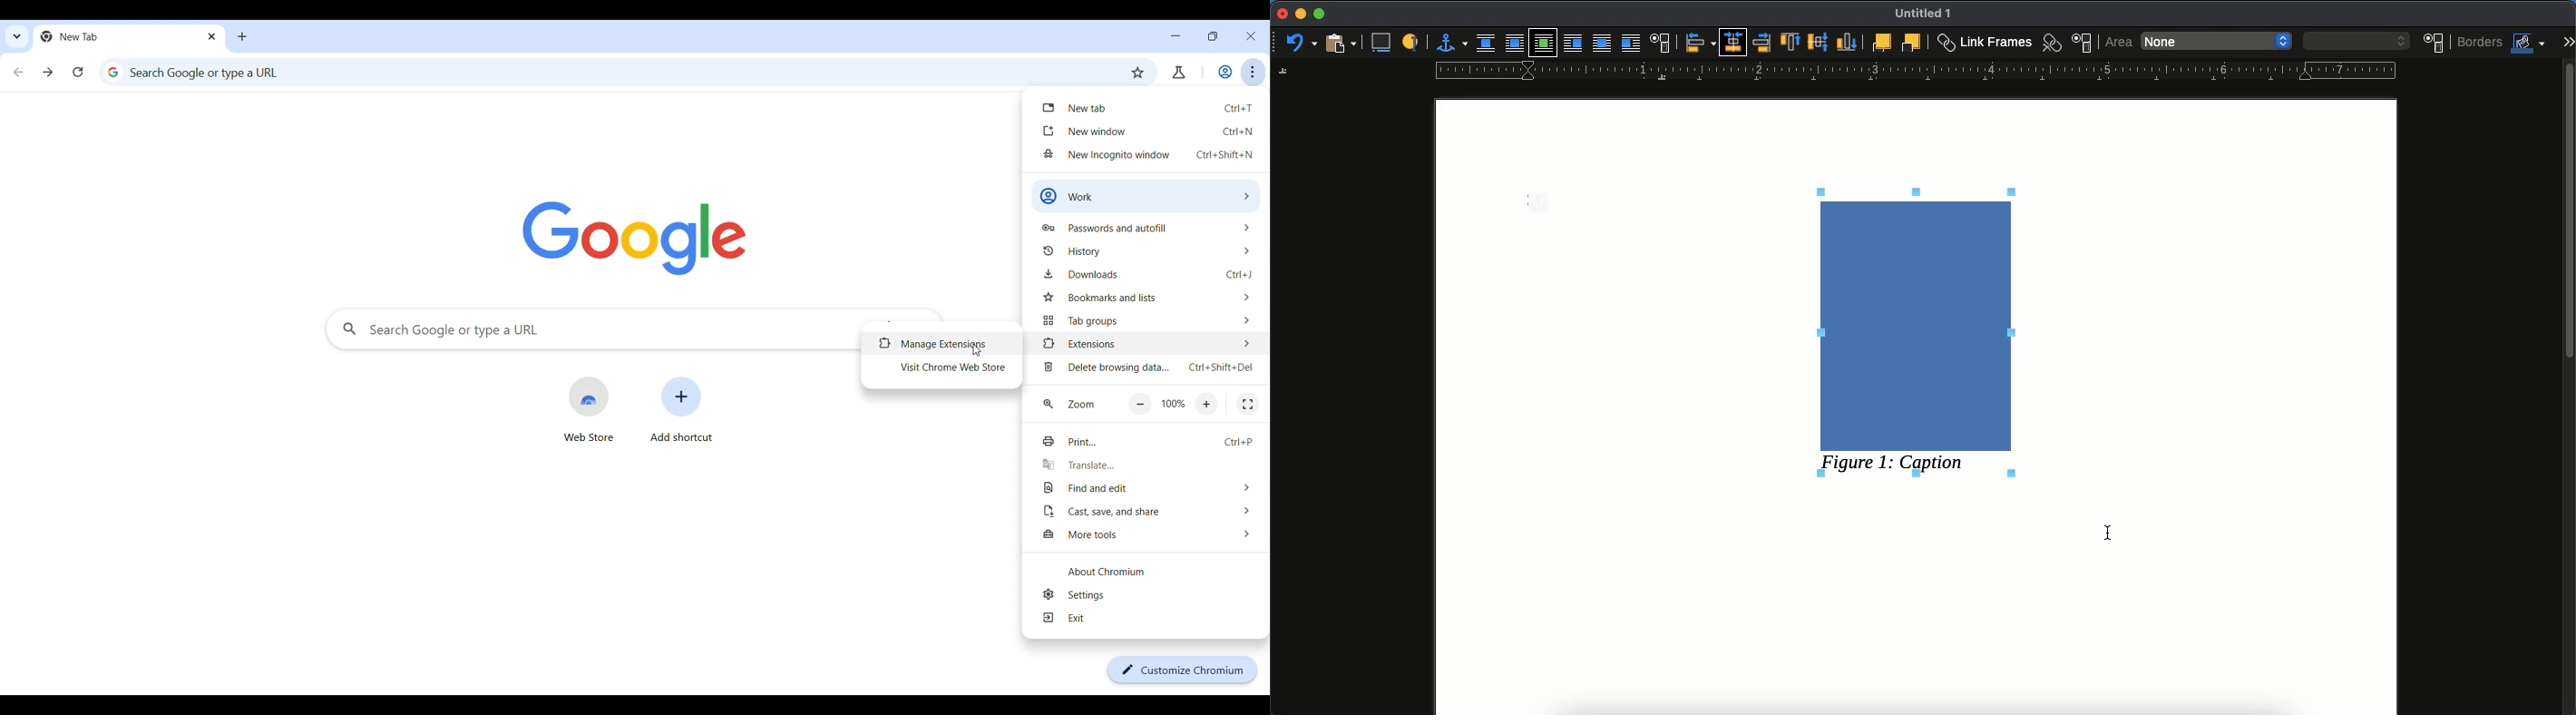 The image size is (2576, 728). Describe the element at coordinates (1514, 43) in the screenshot. I see `parallel` at that location.